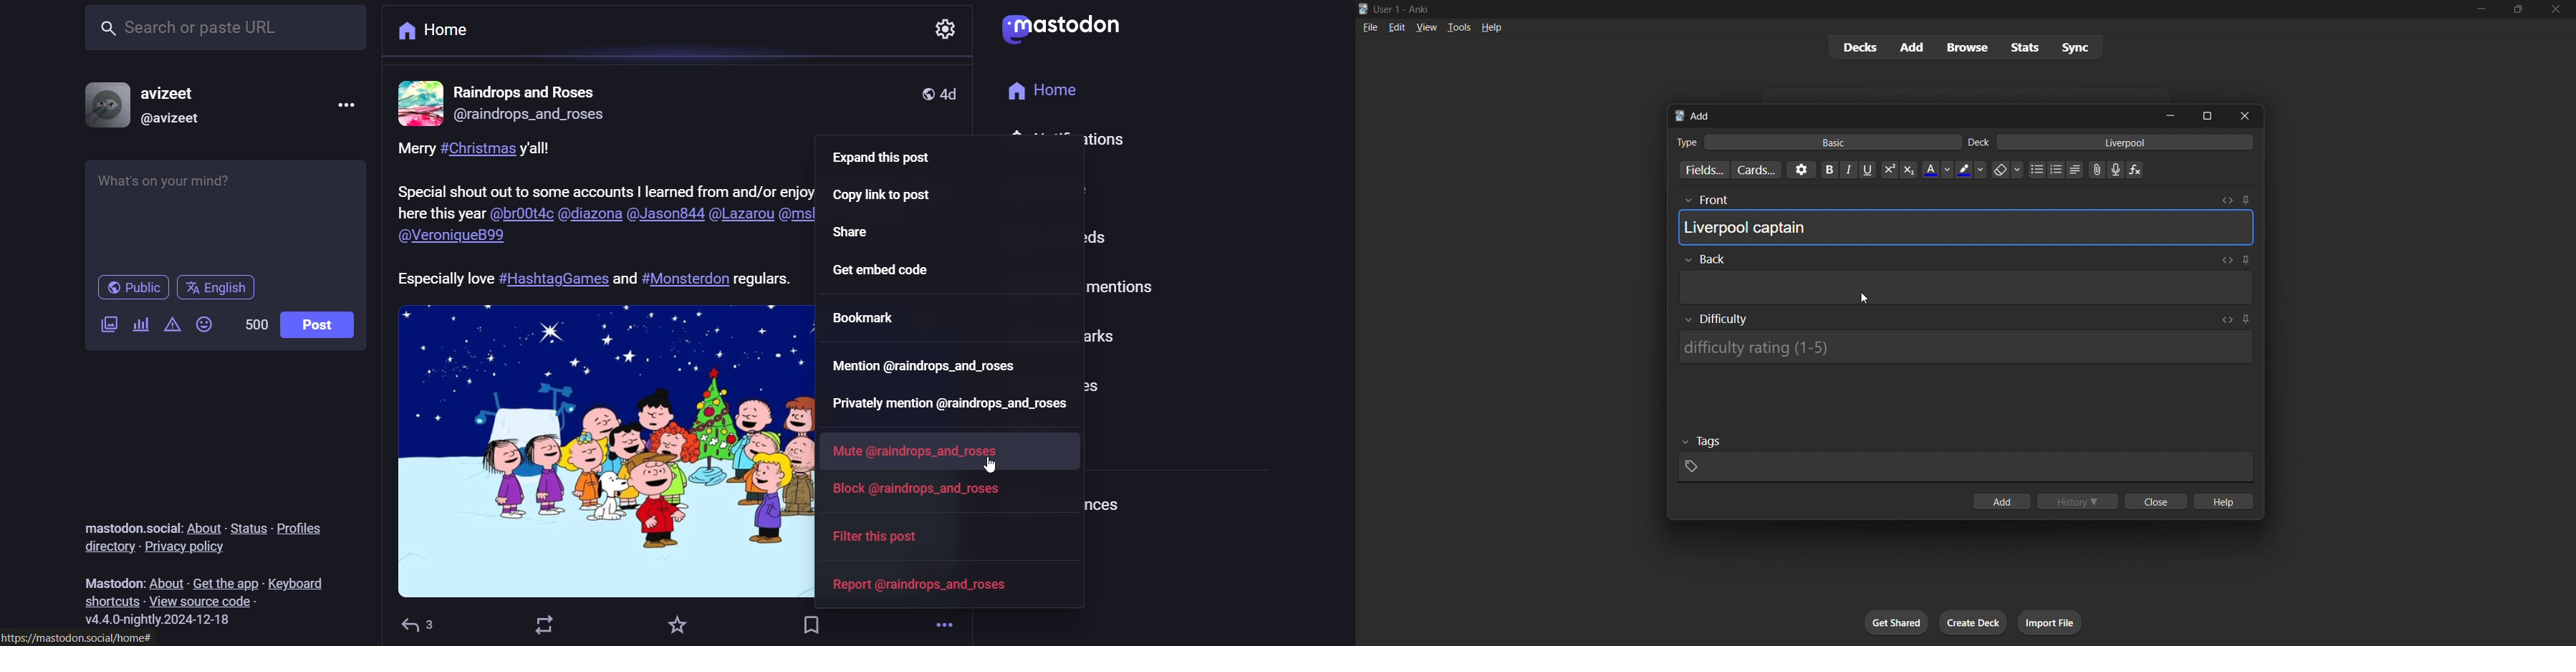  What do you see at coordinates (1966, 227) in the screenshot?
I see `card front field input box` at bounding box center [1966, 227].